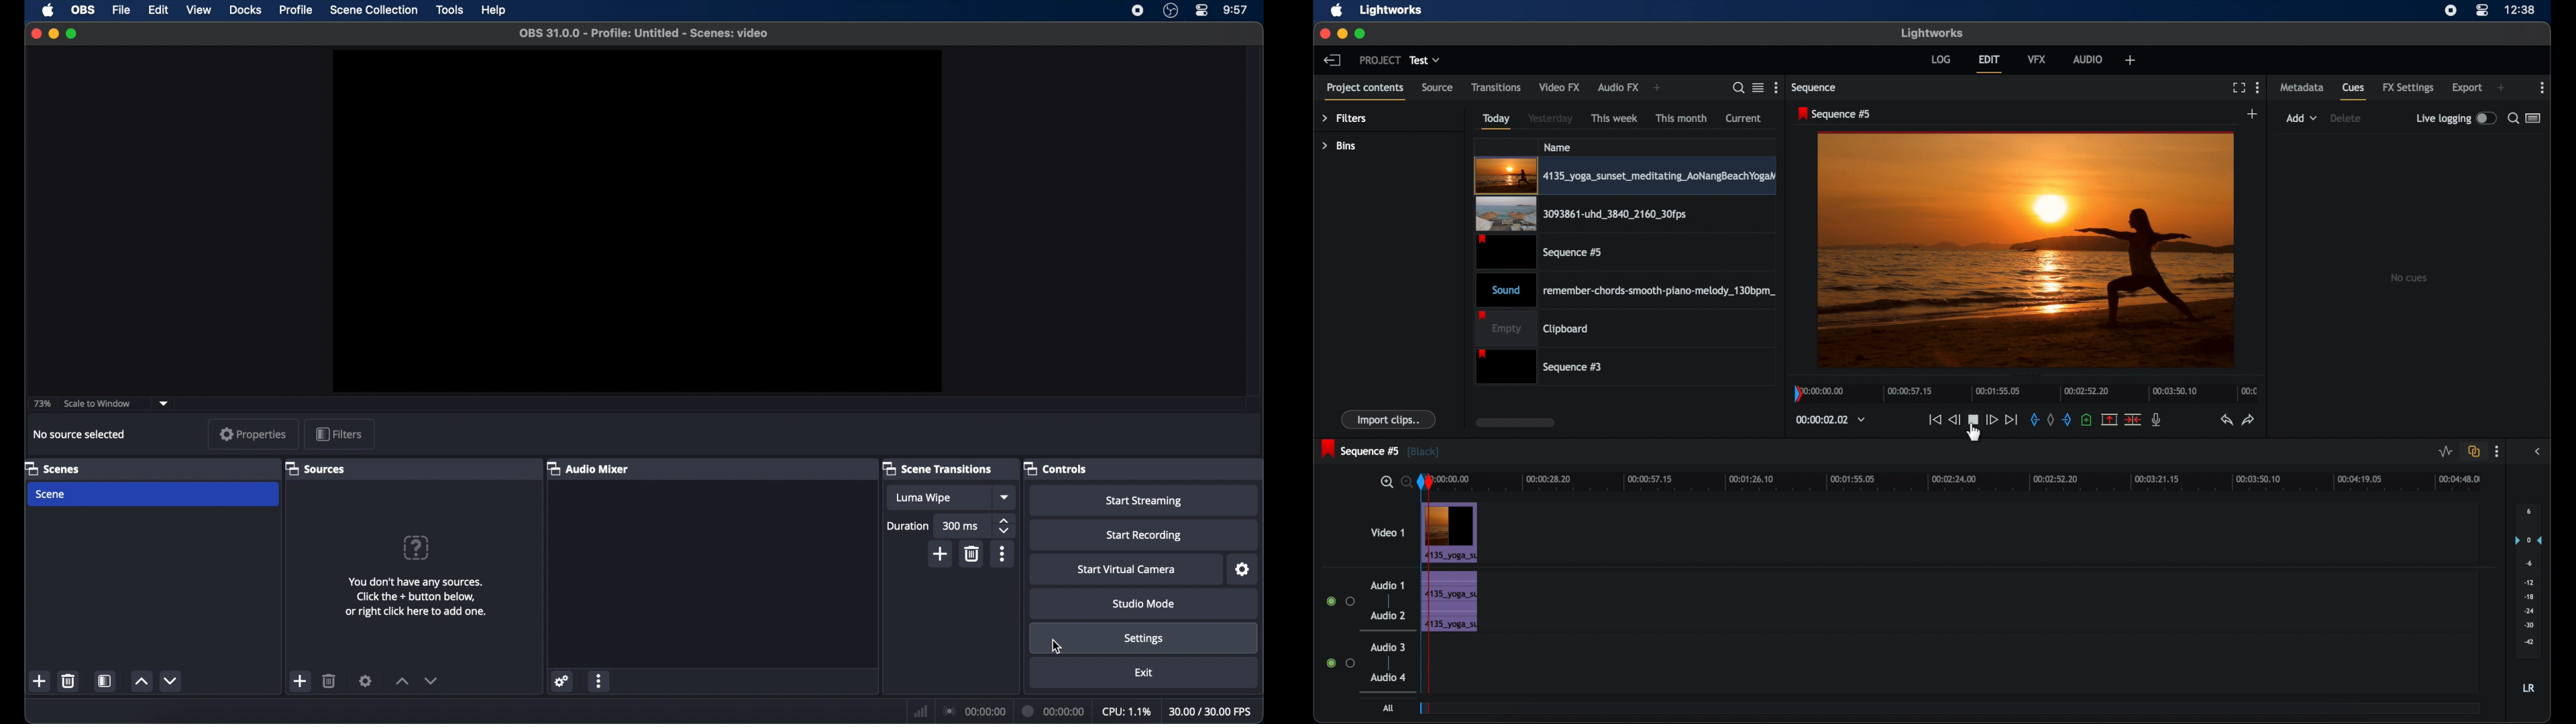 The image size is (2576, 728). What do you see at coordinates (1681, 117) in the screenshot?
I see `this month` at bounding box center [1681, 117].